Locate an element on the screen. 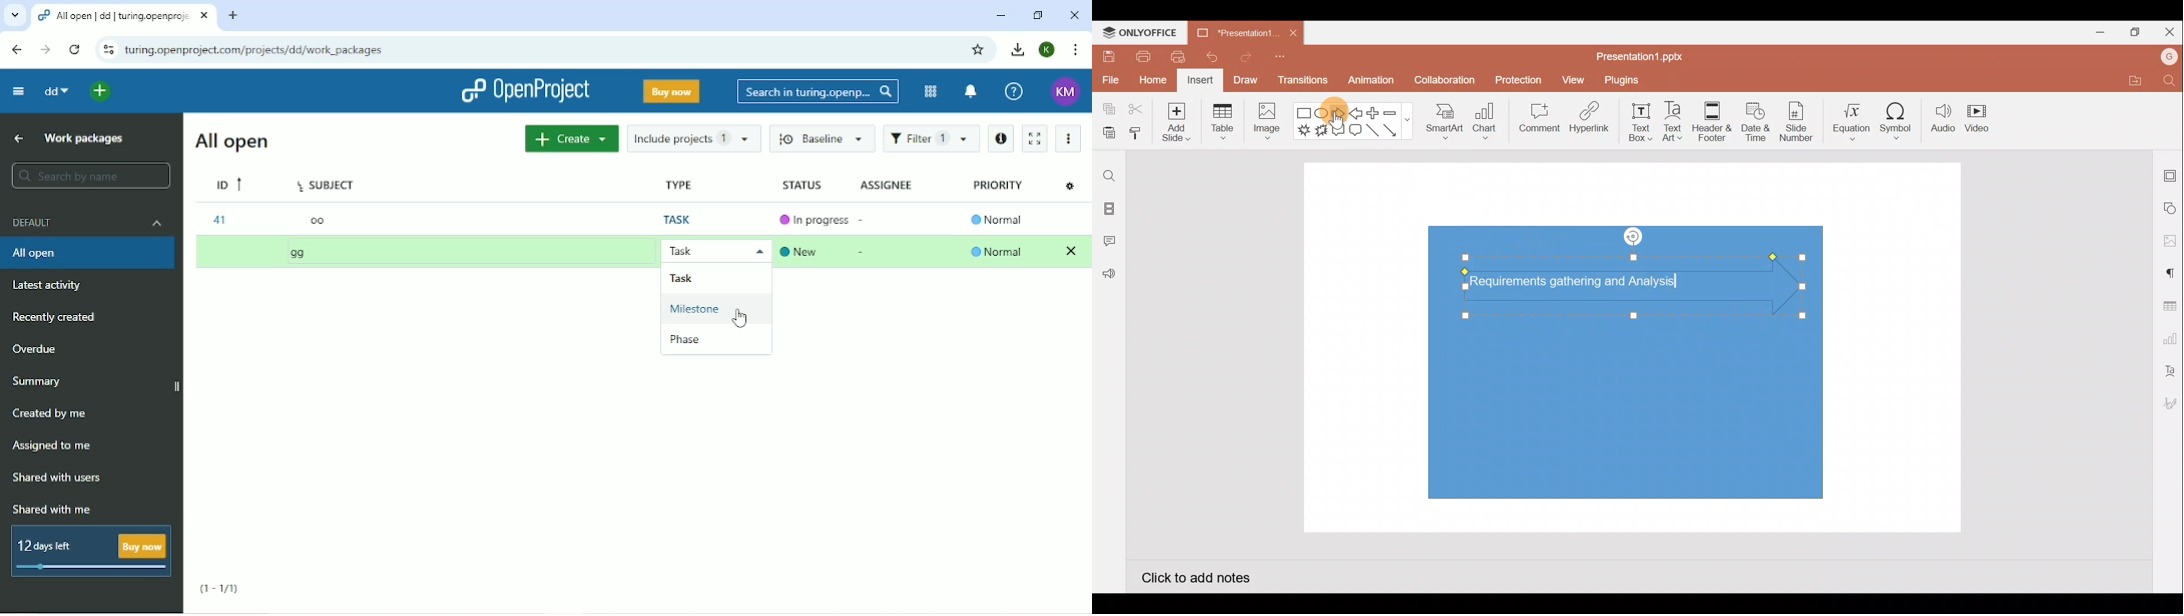 The image size is (2184, 616). SmartArt is located at coordinates (1444, 119).